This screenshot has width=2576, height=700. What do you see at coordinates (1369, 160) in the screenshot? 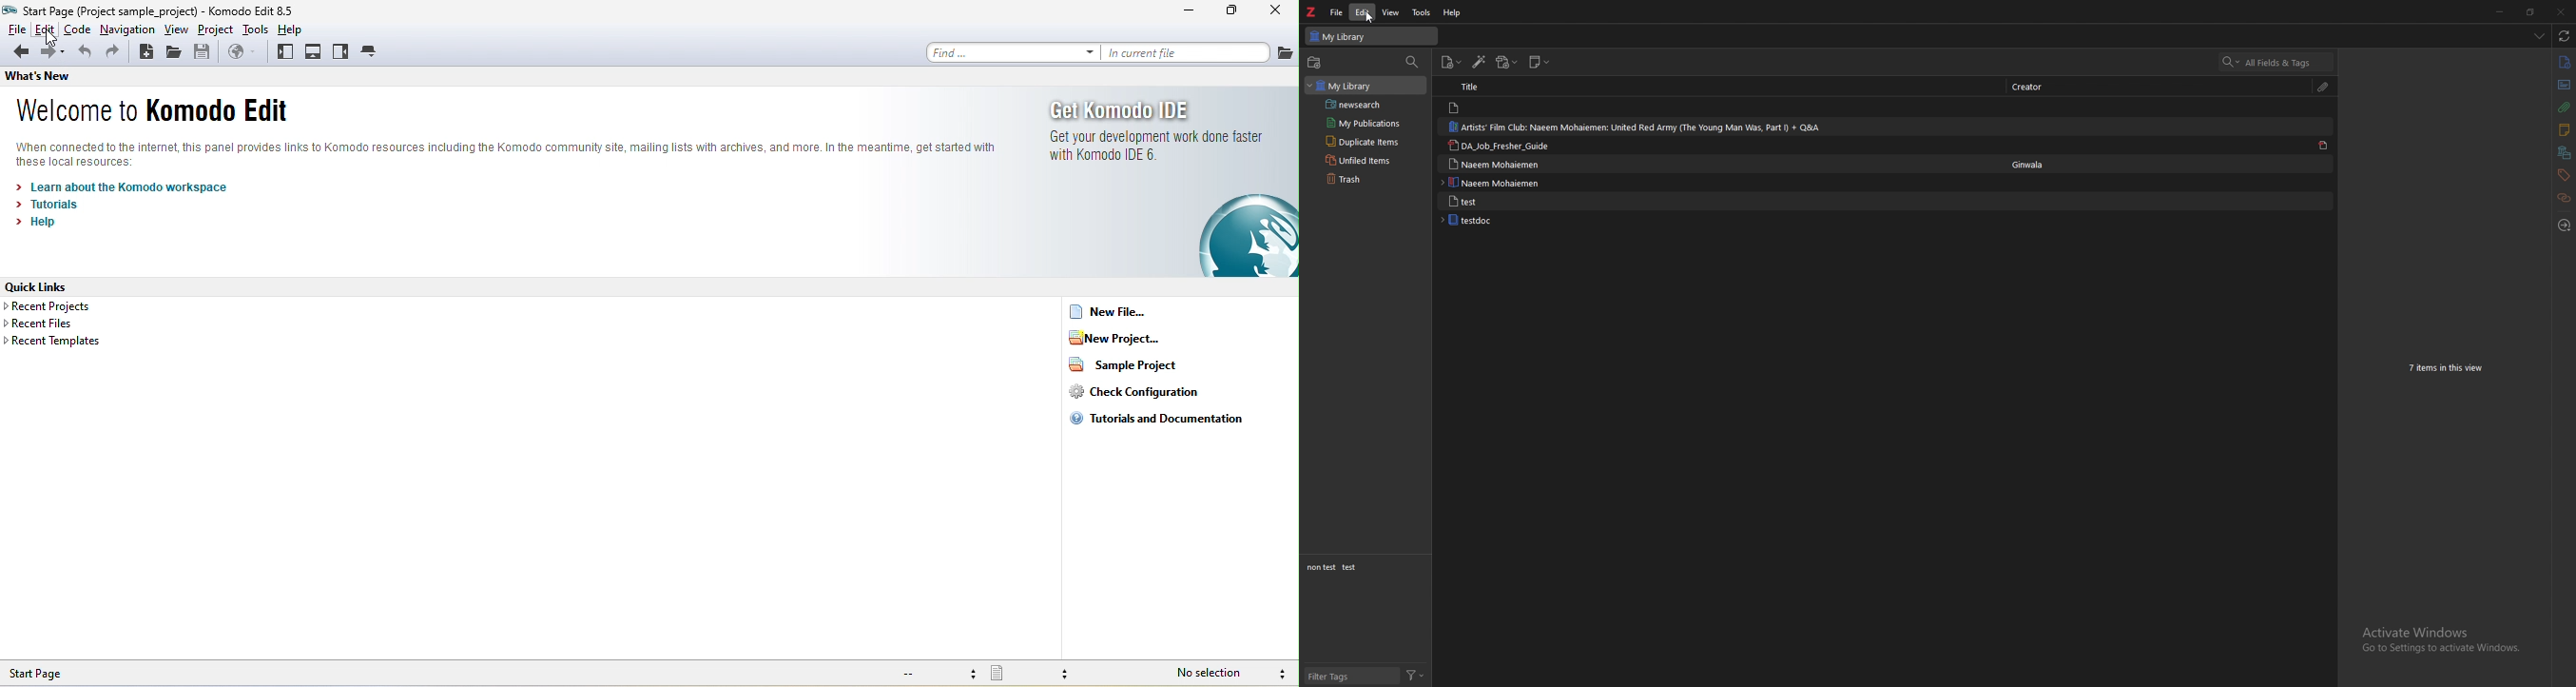
I see `unfiled items` at bounding box center [1369, 160].